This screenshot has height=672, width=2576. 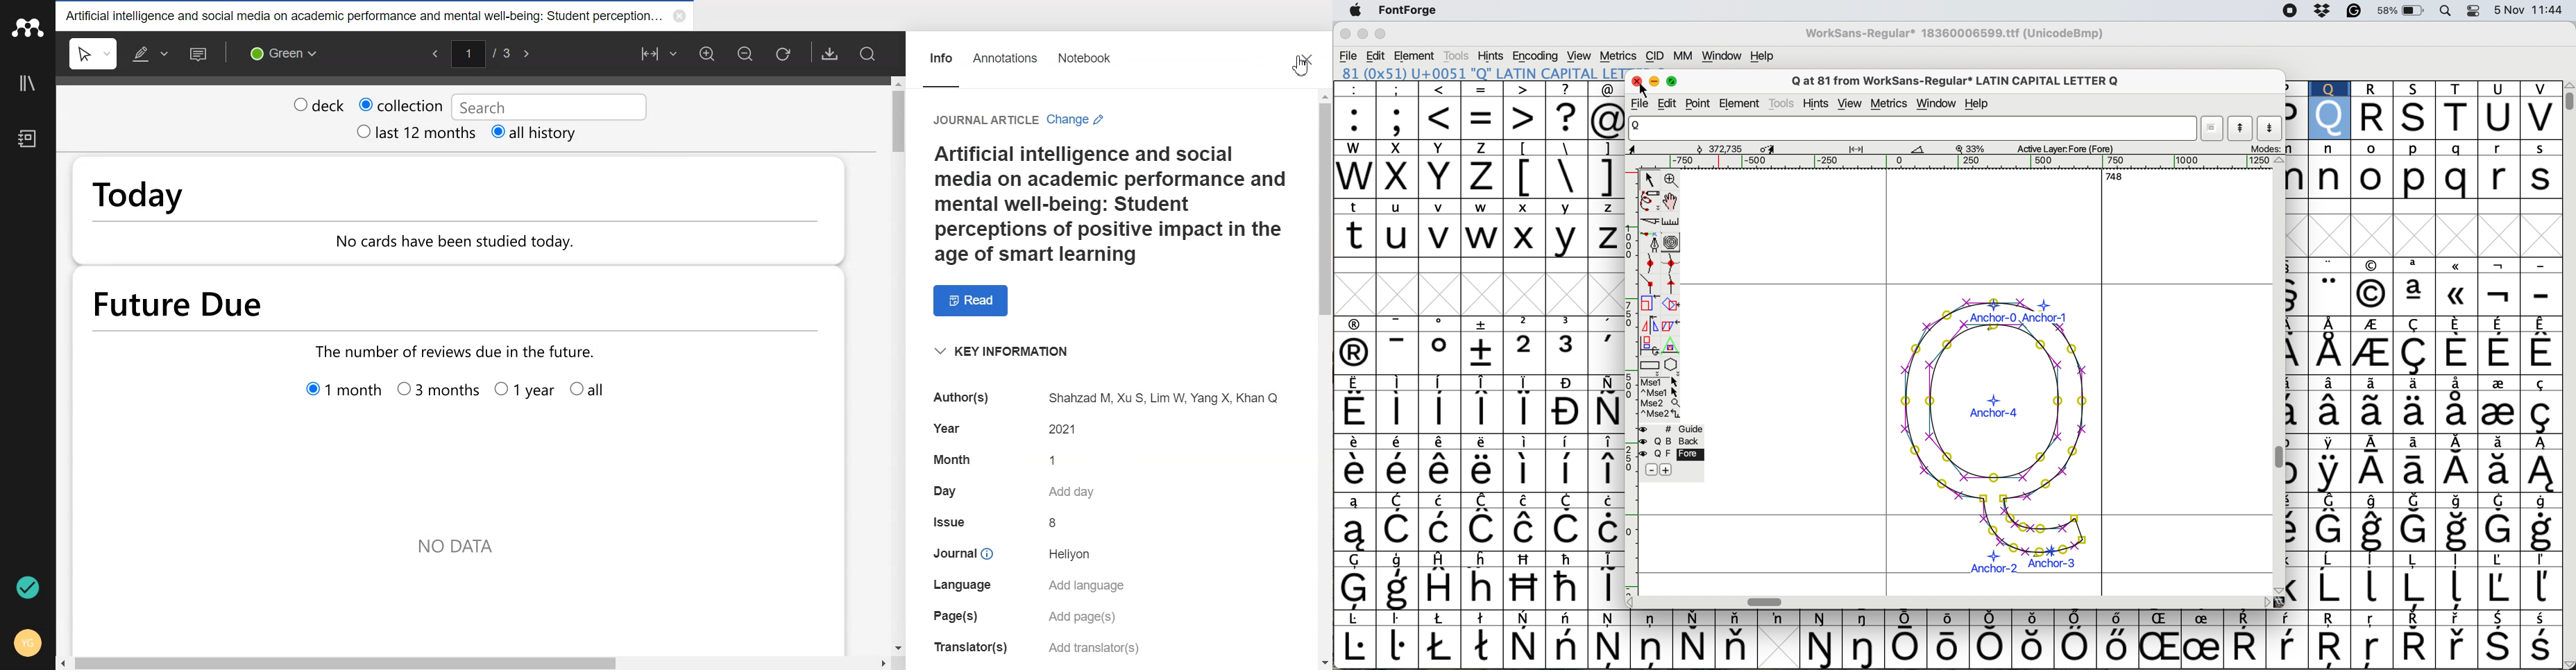 I want to click on Auto sync, so click(x=30, y=588).